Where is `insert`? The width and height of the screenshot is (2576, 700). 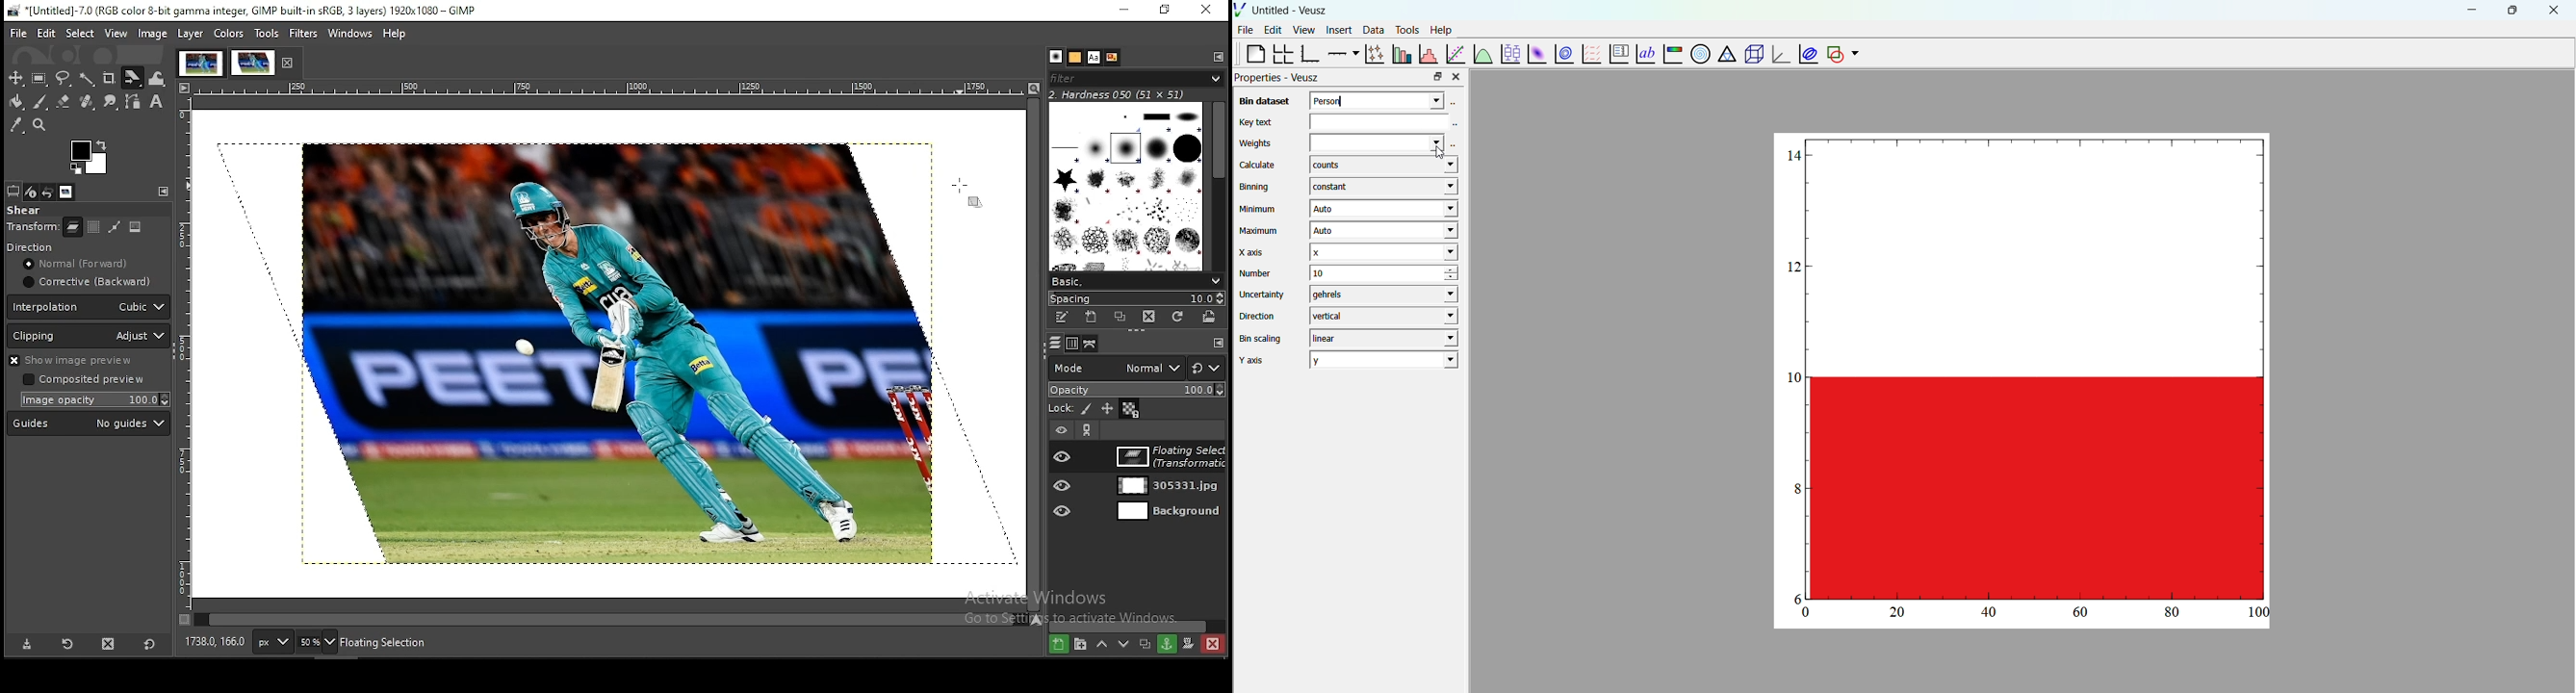
insert is located at coordinates (1336, 29).